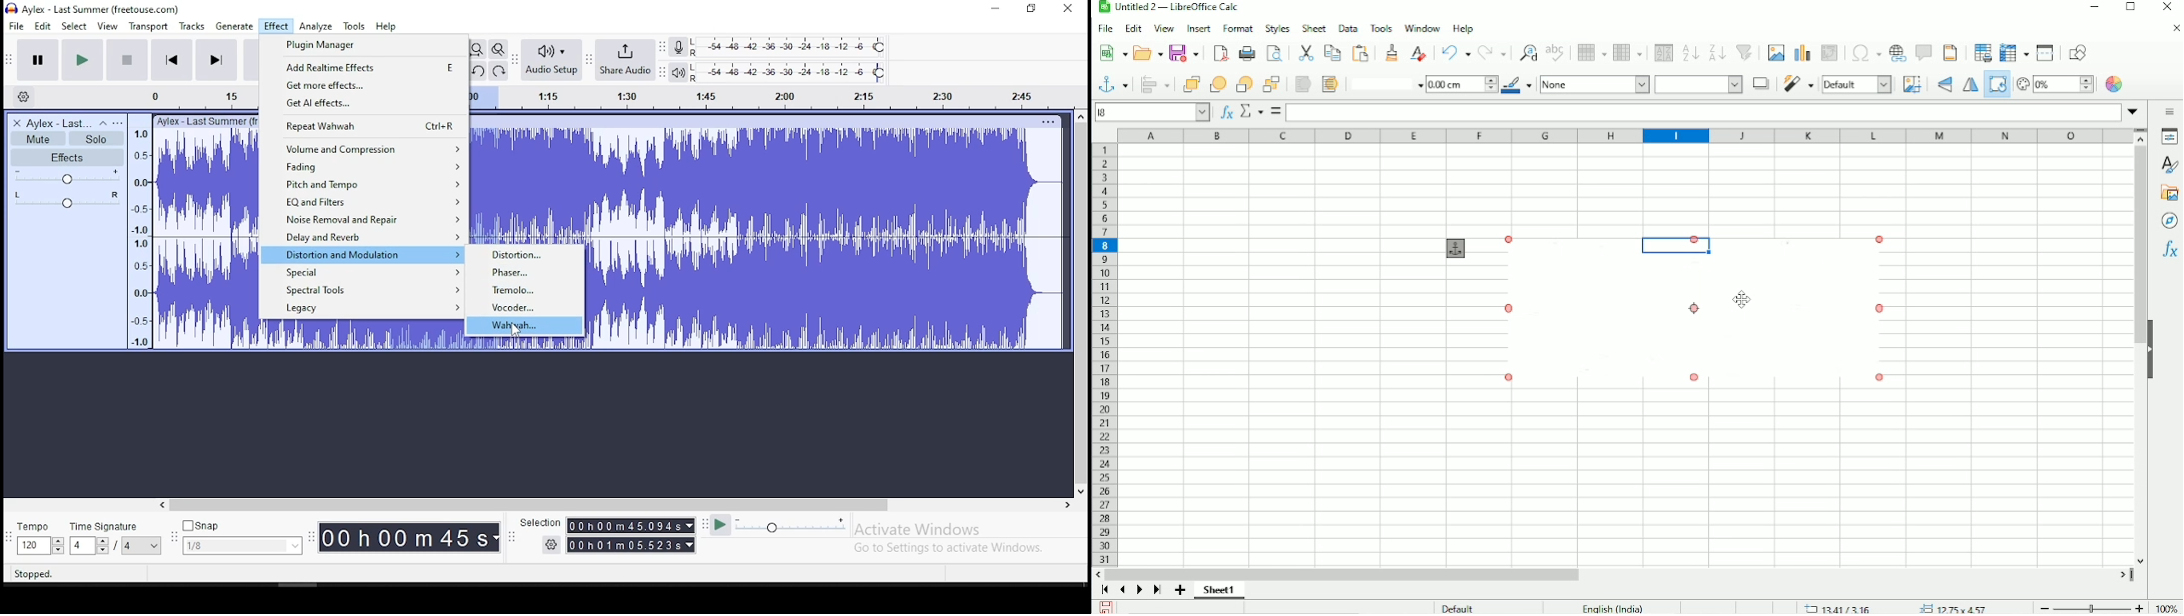 Image resolution: width=2184 pixels, height=616 pixels. I want to click on effect, so click(276, 26).